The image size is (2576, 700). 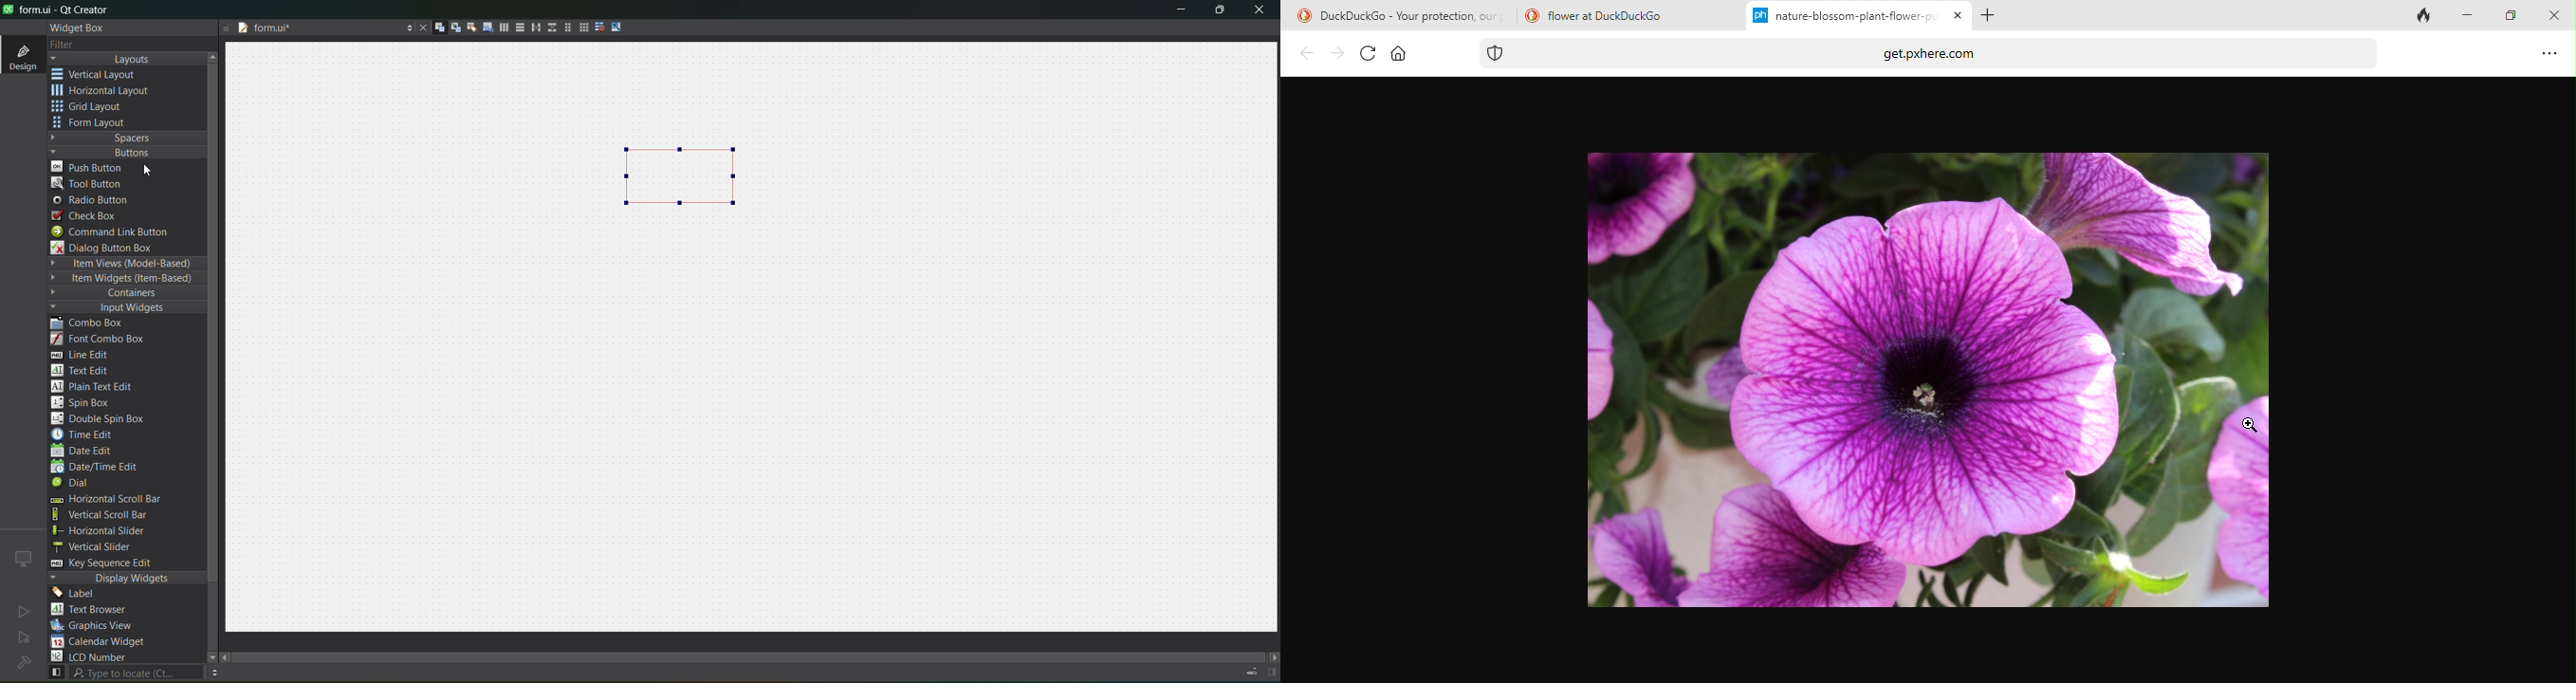 What do you see at coordinates (103, 93) in the screenshot?
I see `horizontal` at bounding box center [103, 93].